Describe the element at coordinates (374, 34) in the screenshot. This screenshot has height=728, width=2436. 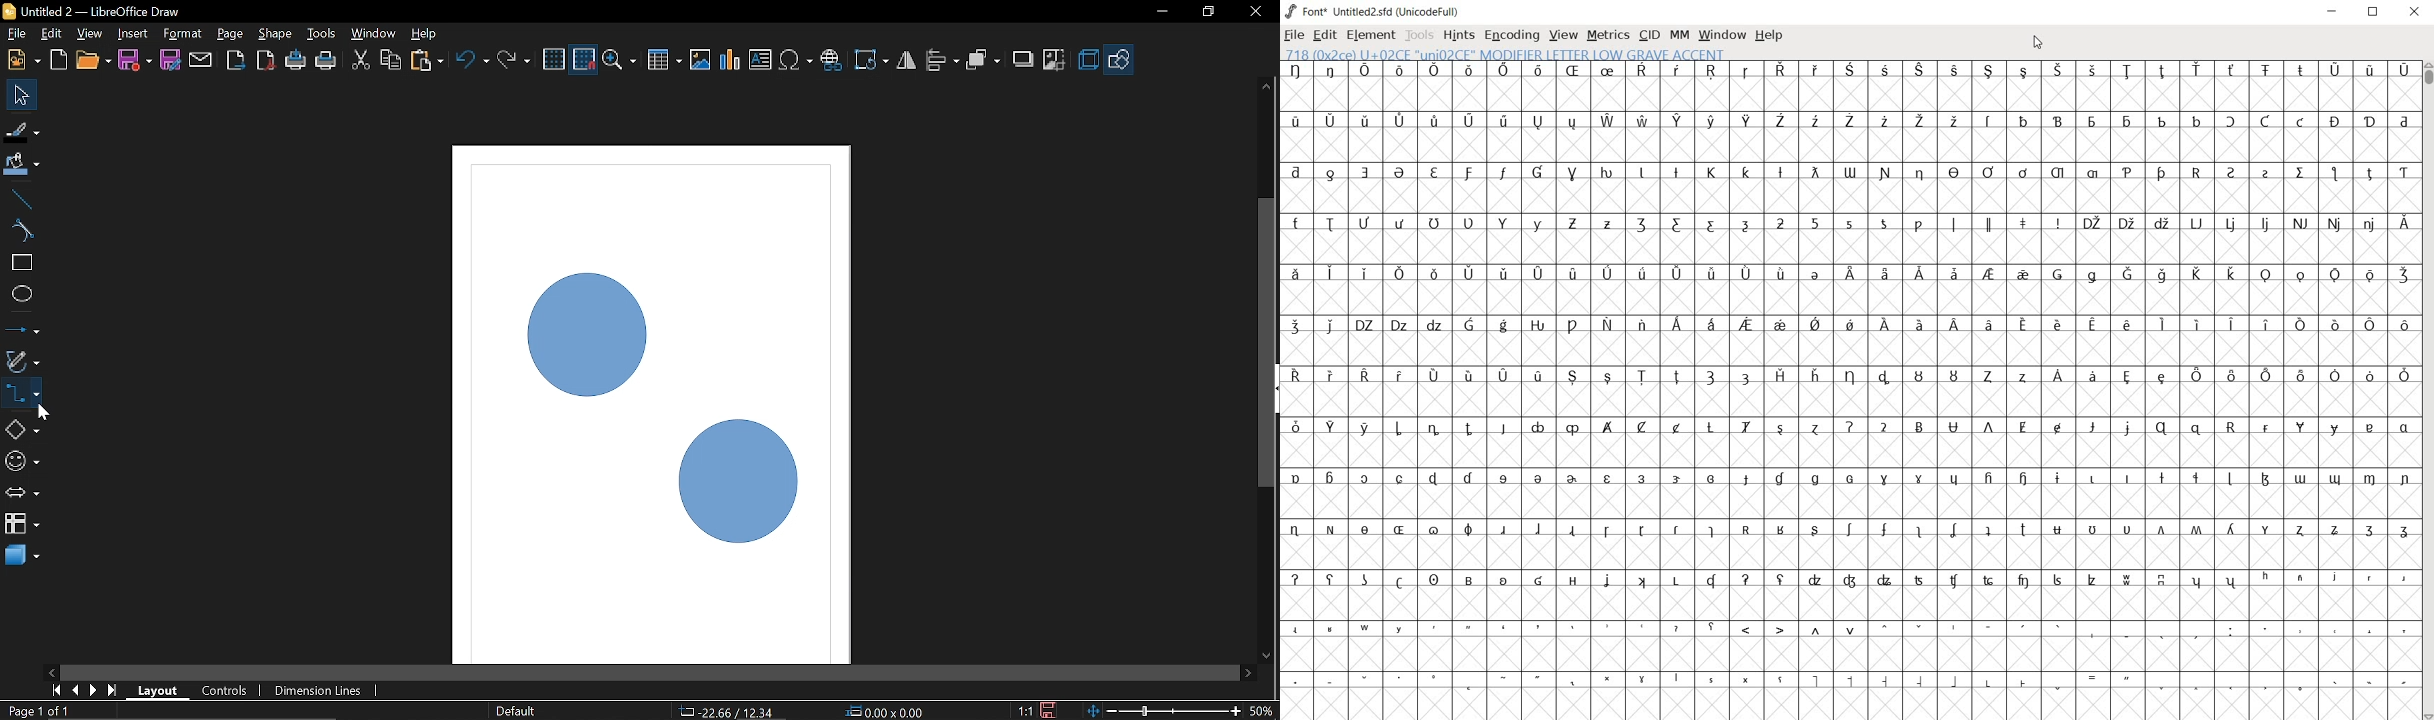
I see `Window` at that location.